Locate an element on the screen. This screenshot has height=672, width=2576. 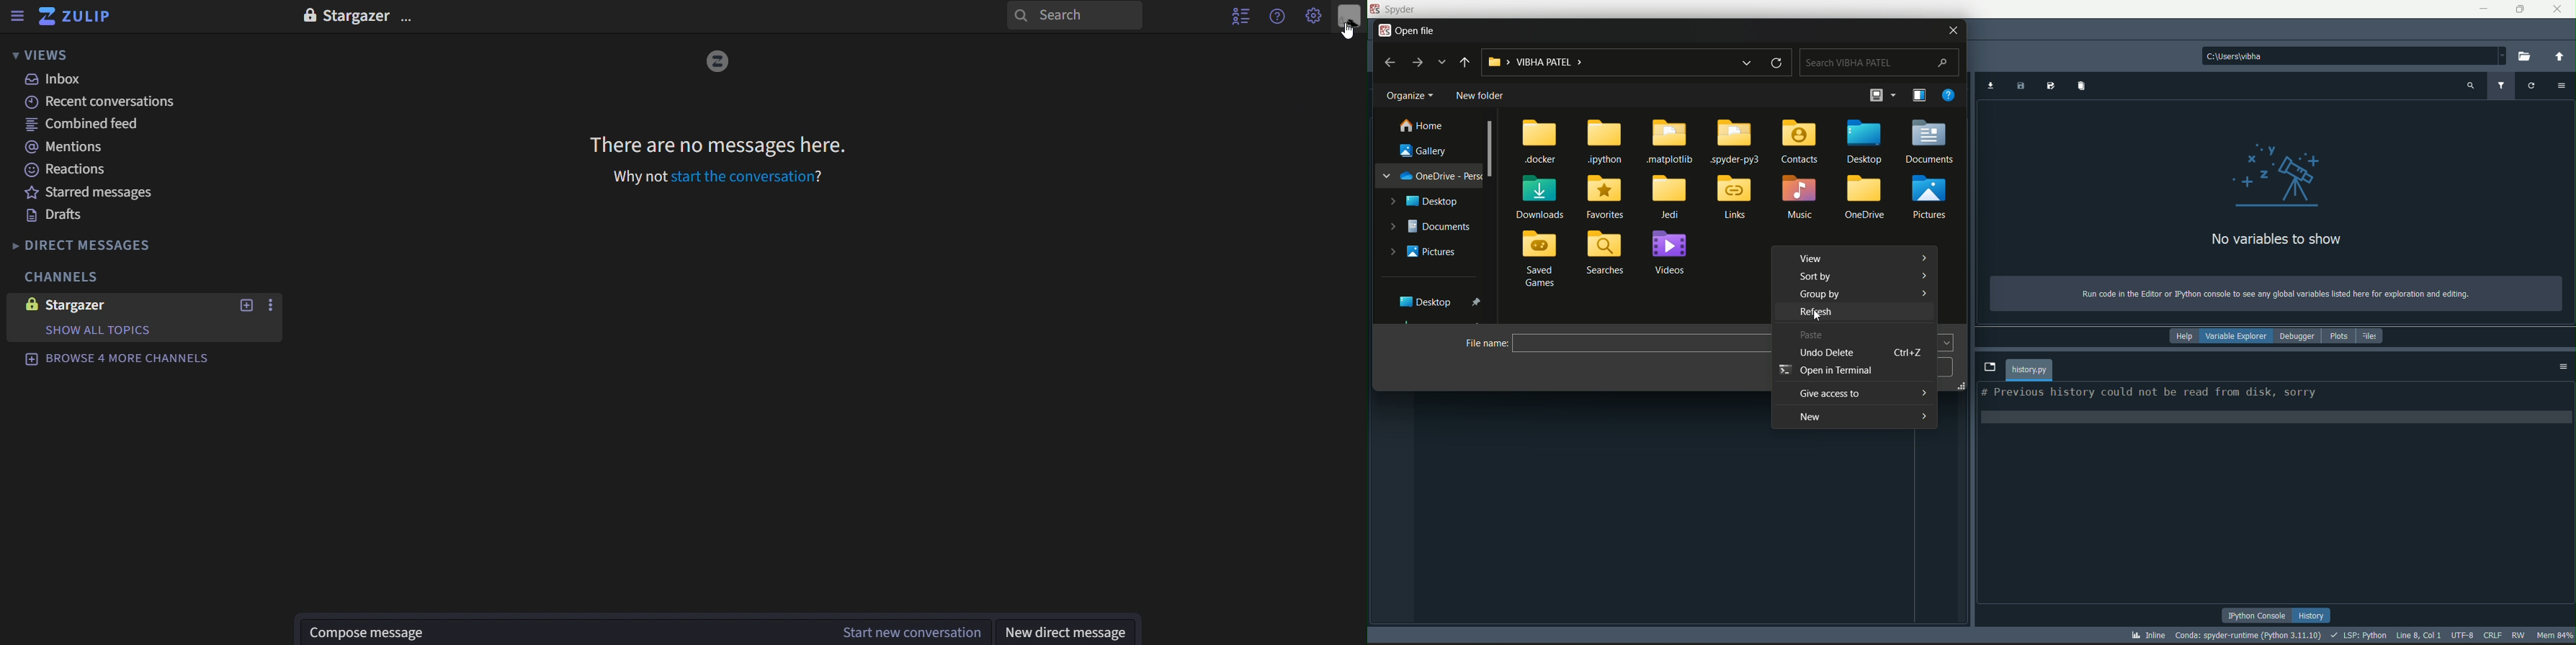
arrow is located at coordinates (1923, 256).